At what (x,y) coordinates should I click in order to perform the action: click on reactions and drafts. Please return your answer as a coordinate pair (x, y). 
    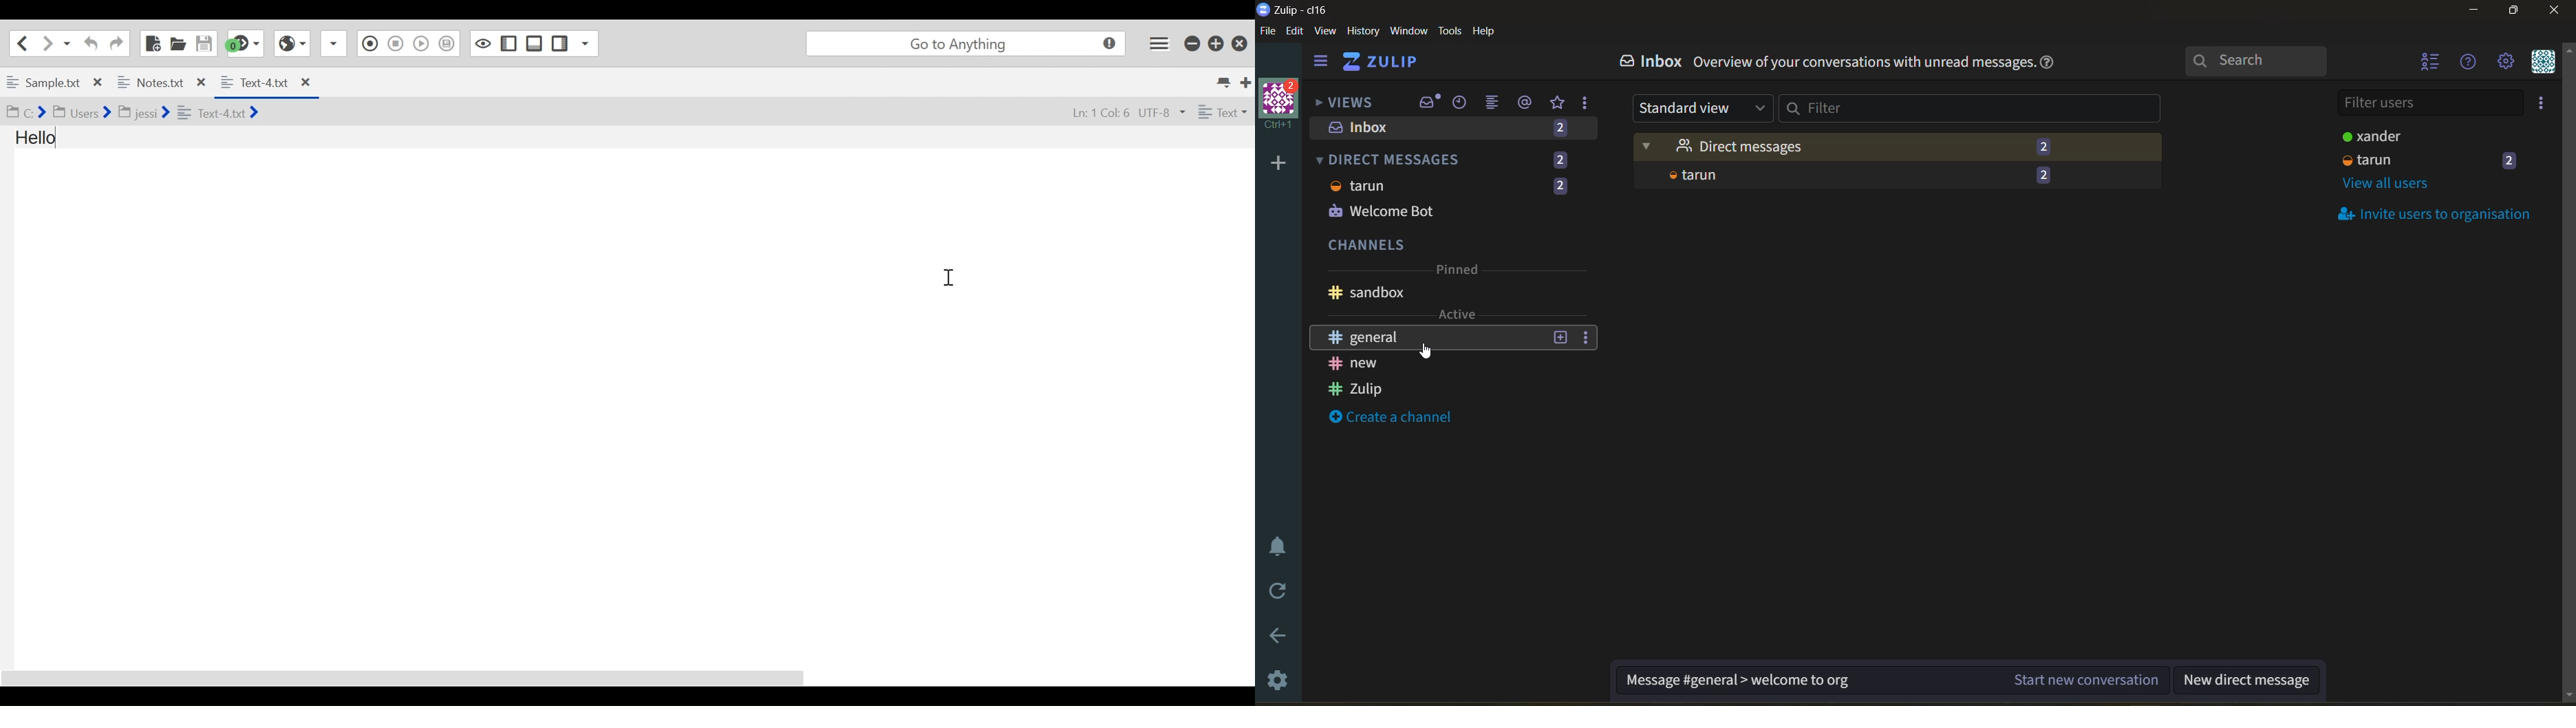
    Looking at the image, I should click on (1590, 106).